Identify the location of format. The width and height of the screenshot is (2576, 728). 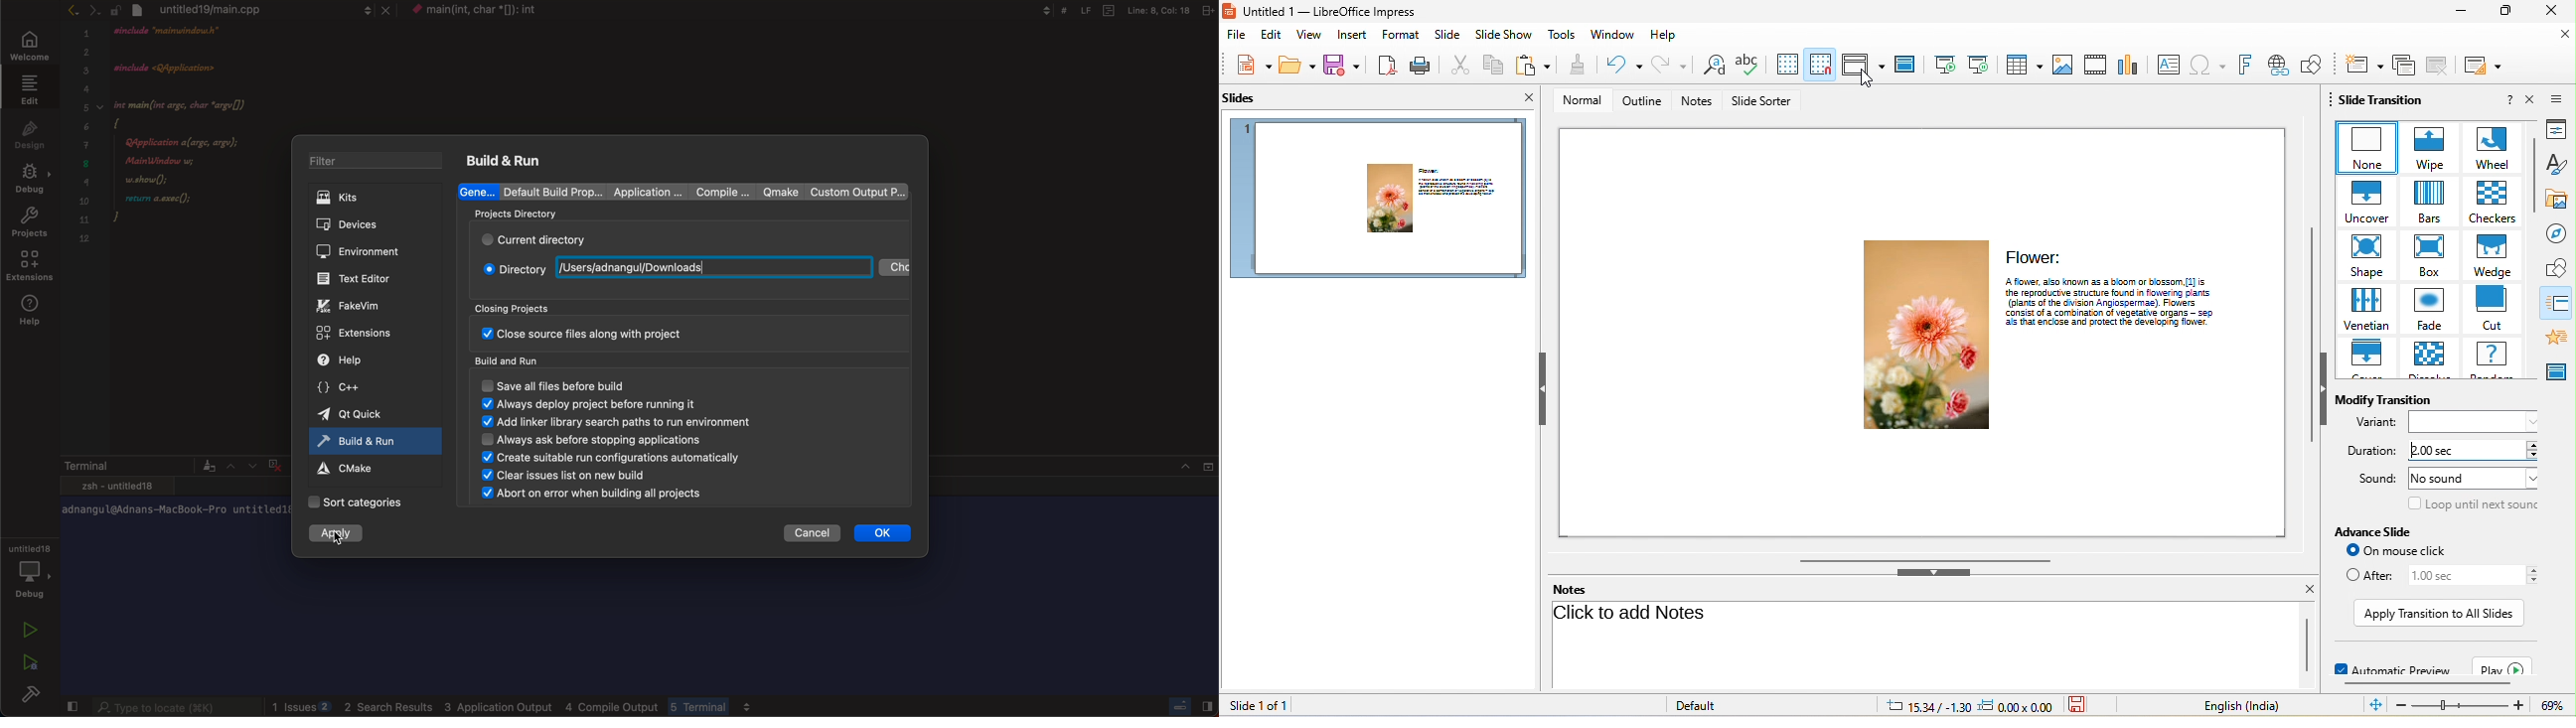
(1403, 35).